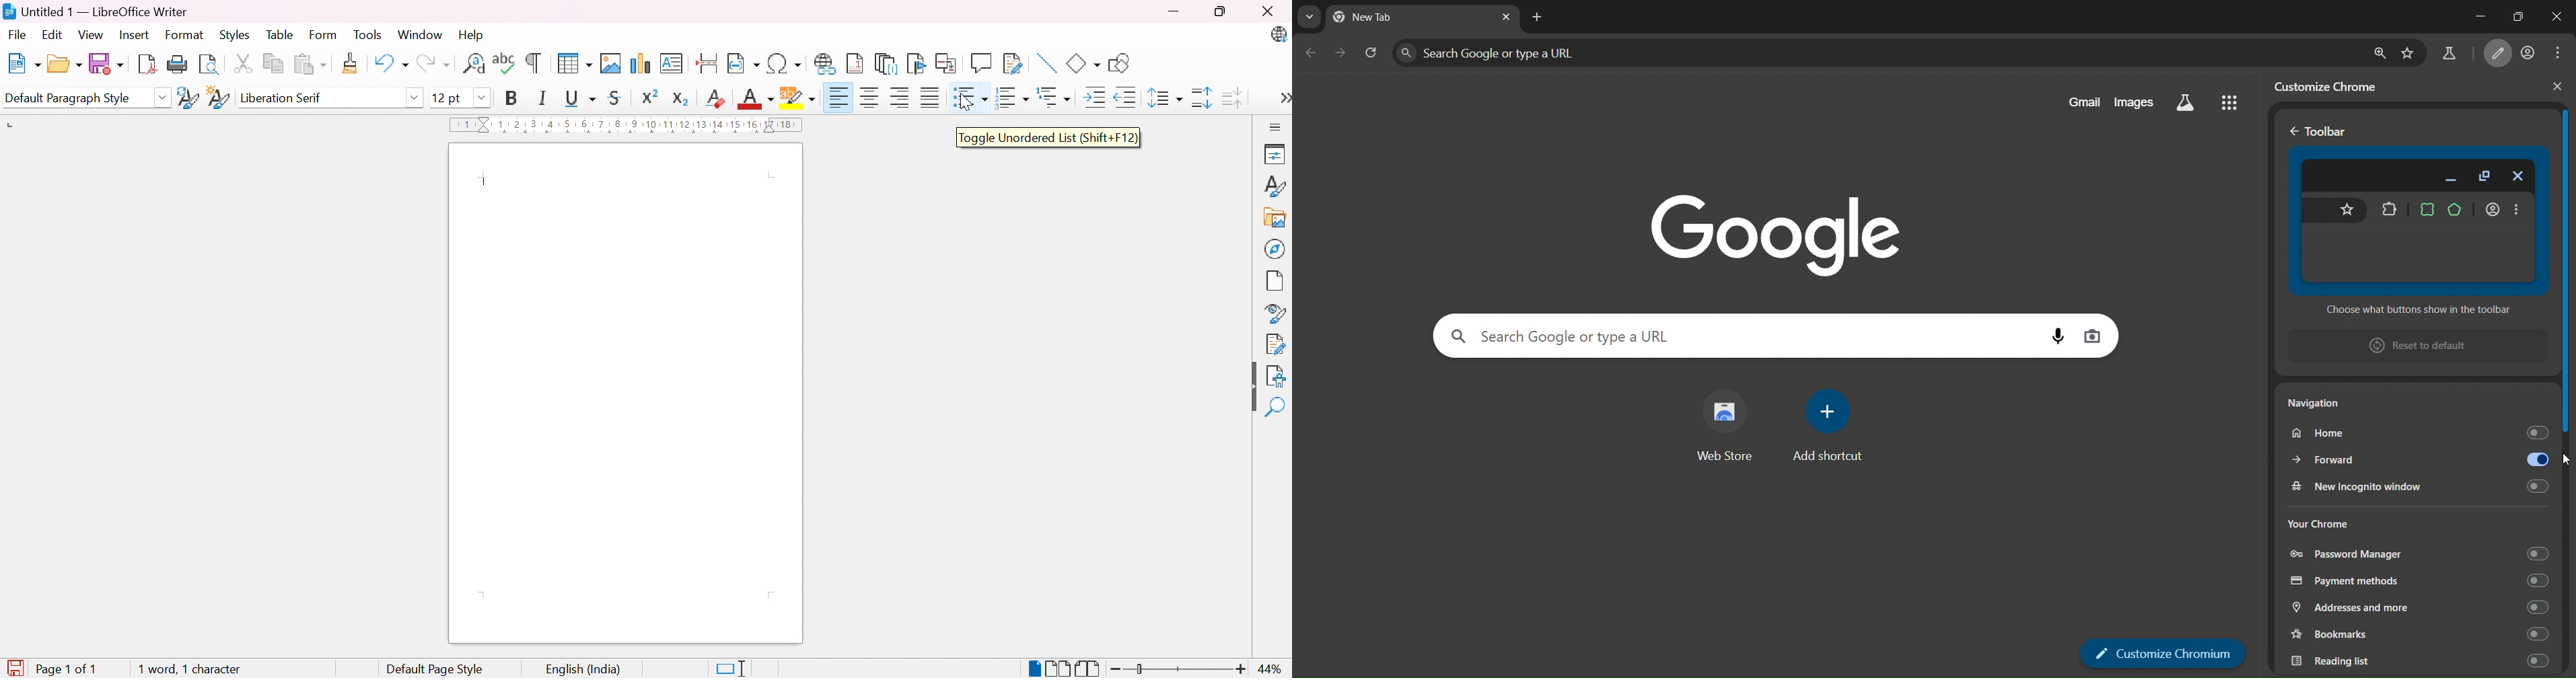  I want to click on cursor, so click(2564, 461).